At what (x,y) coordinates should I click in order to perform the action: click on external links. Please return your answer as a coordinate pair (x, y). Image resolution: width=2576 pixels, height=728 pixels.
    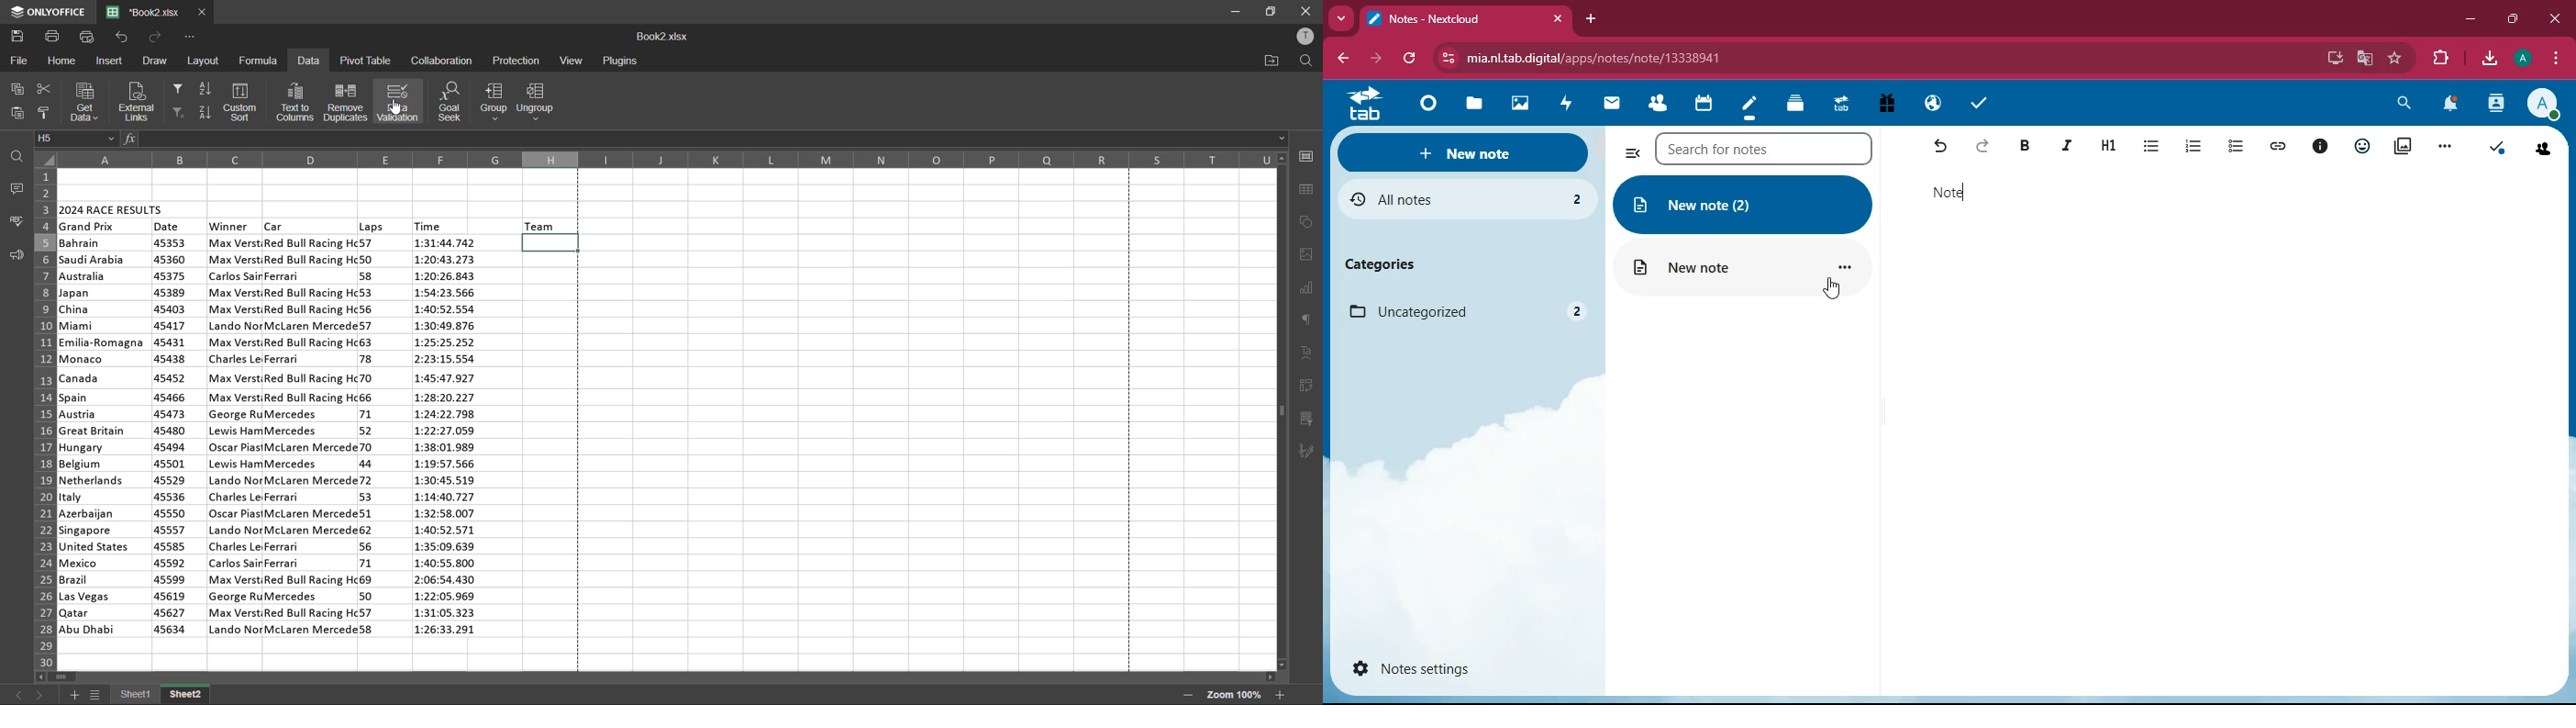
    Looking at the image, I should click on (136, 101).